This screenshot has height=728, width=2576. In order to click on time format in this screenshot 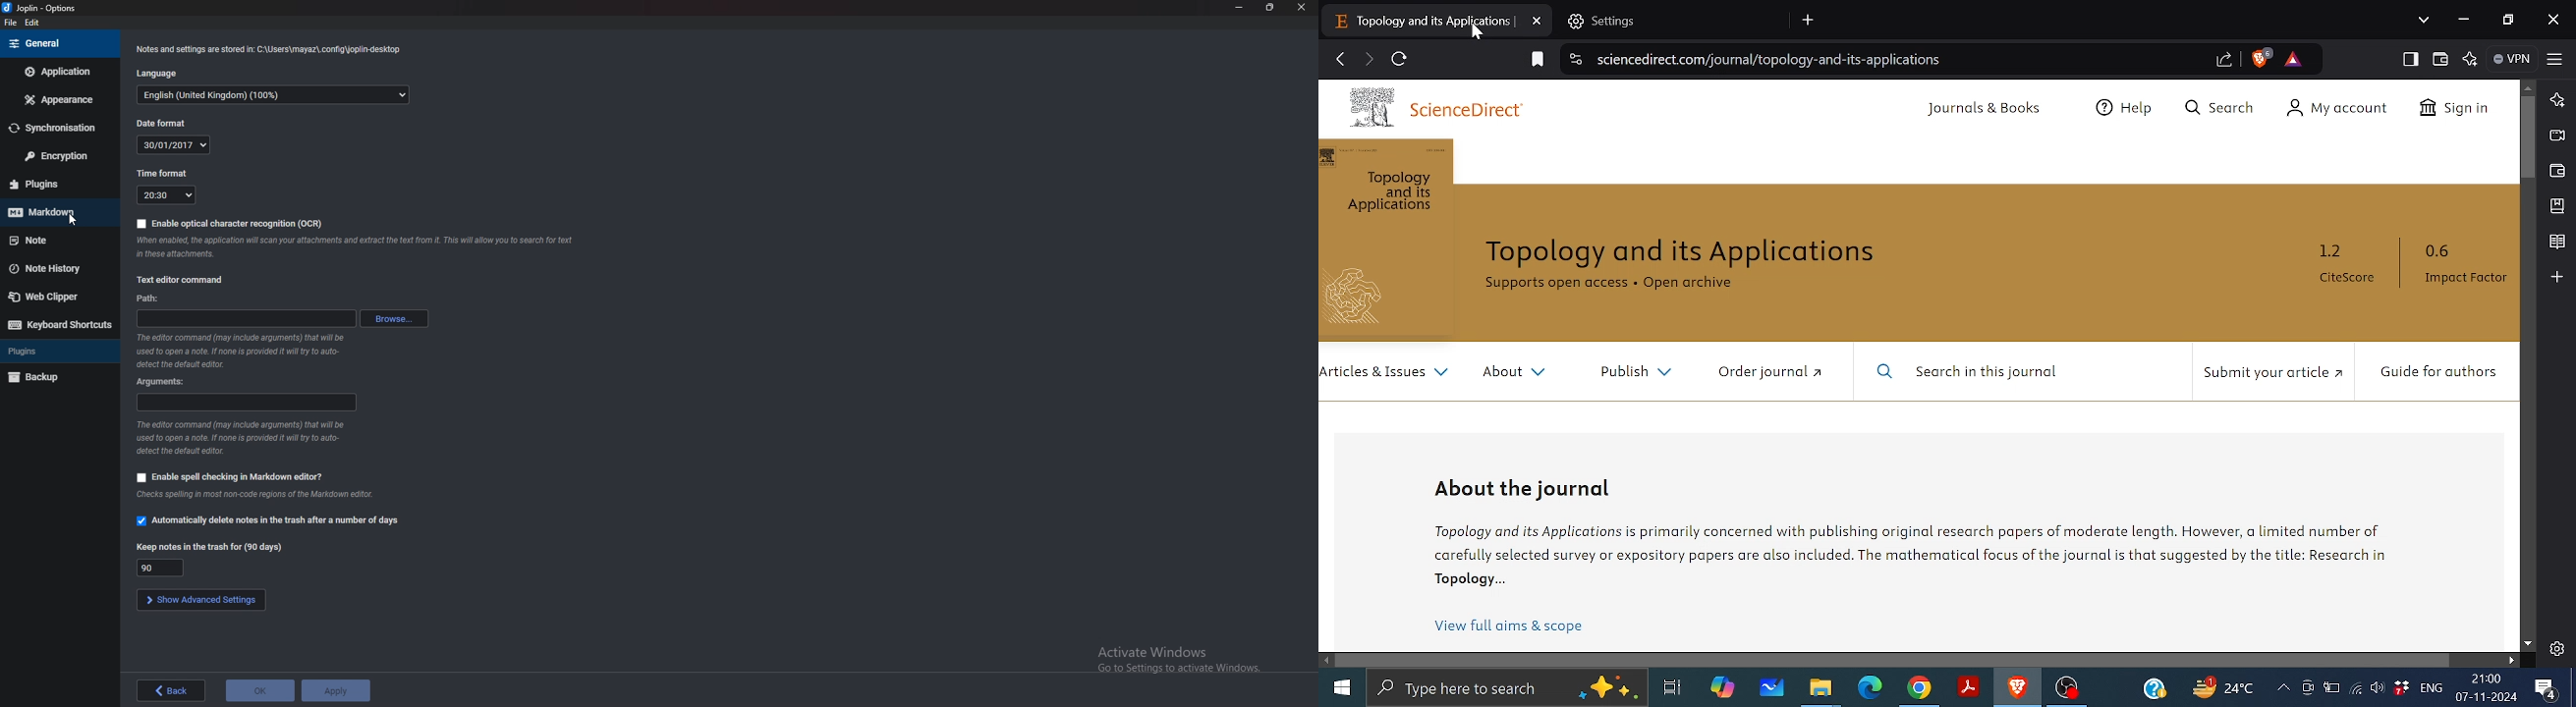, I will do `click(163, 173)`.